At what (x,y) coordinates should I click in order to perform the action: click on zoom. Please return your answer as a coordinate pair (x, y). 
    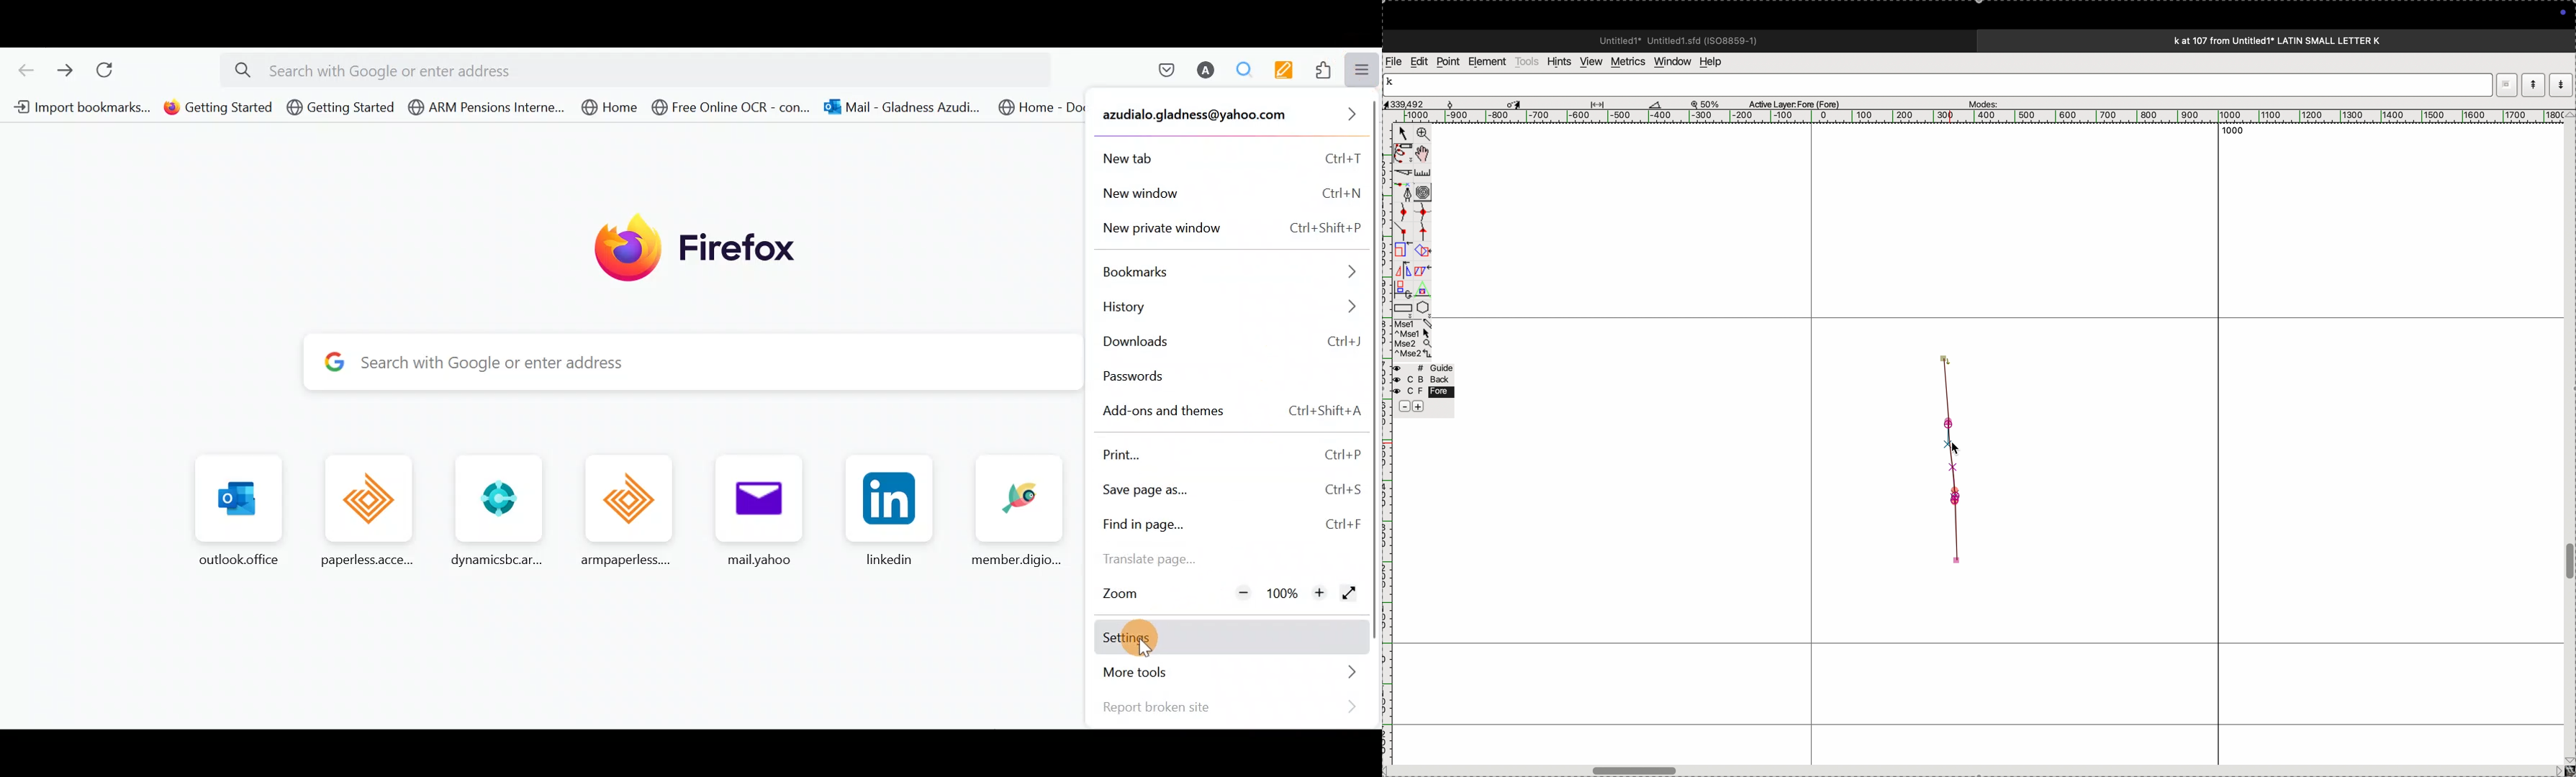
    Looking at the image, I should click on (1710, 103).